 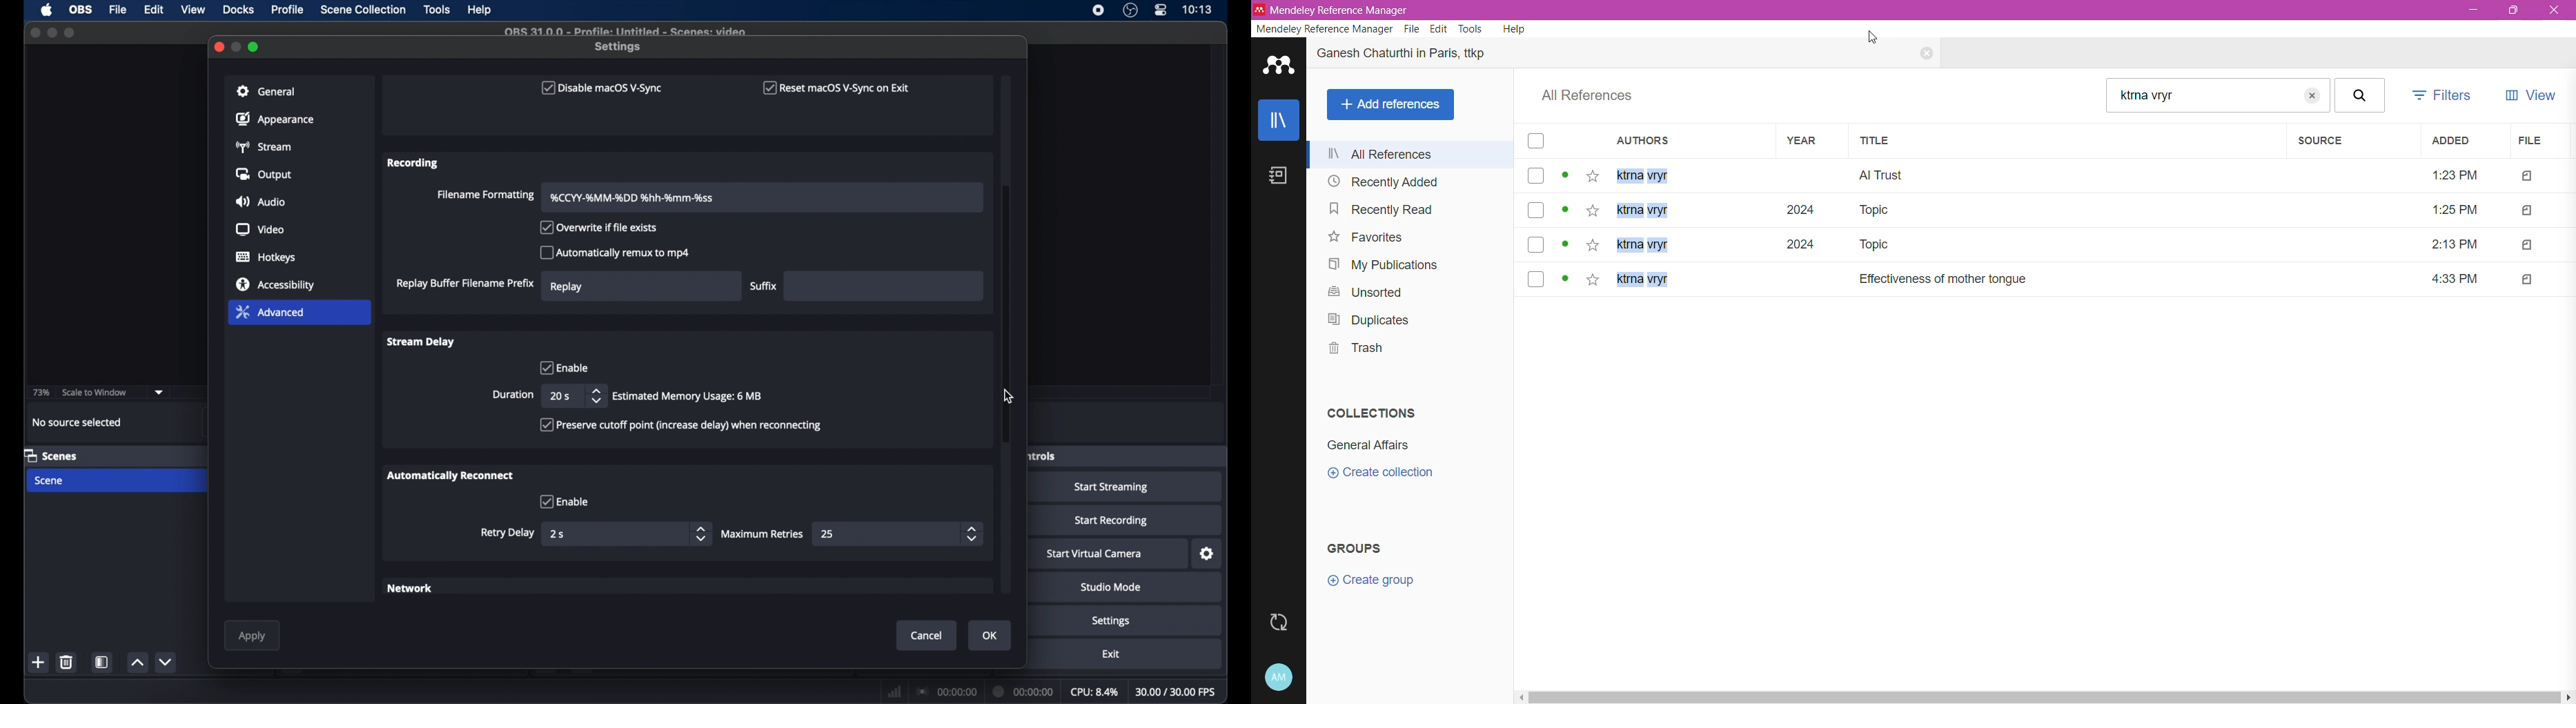 I want to click on ~ ktrna vryr 2024 Topic 1:25 PM, so click(x=2051, y=209).